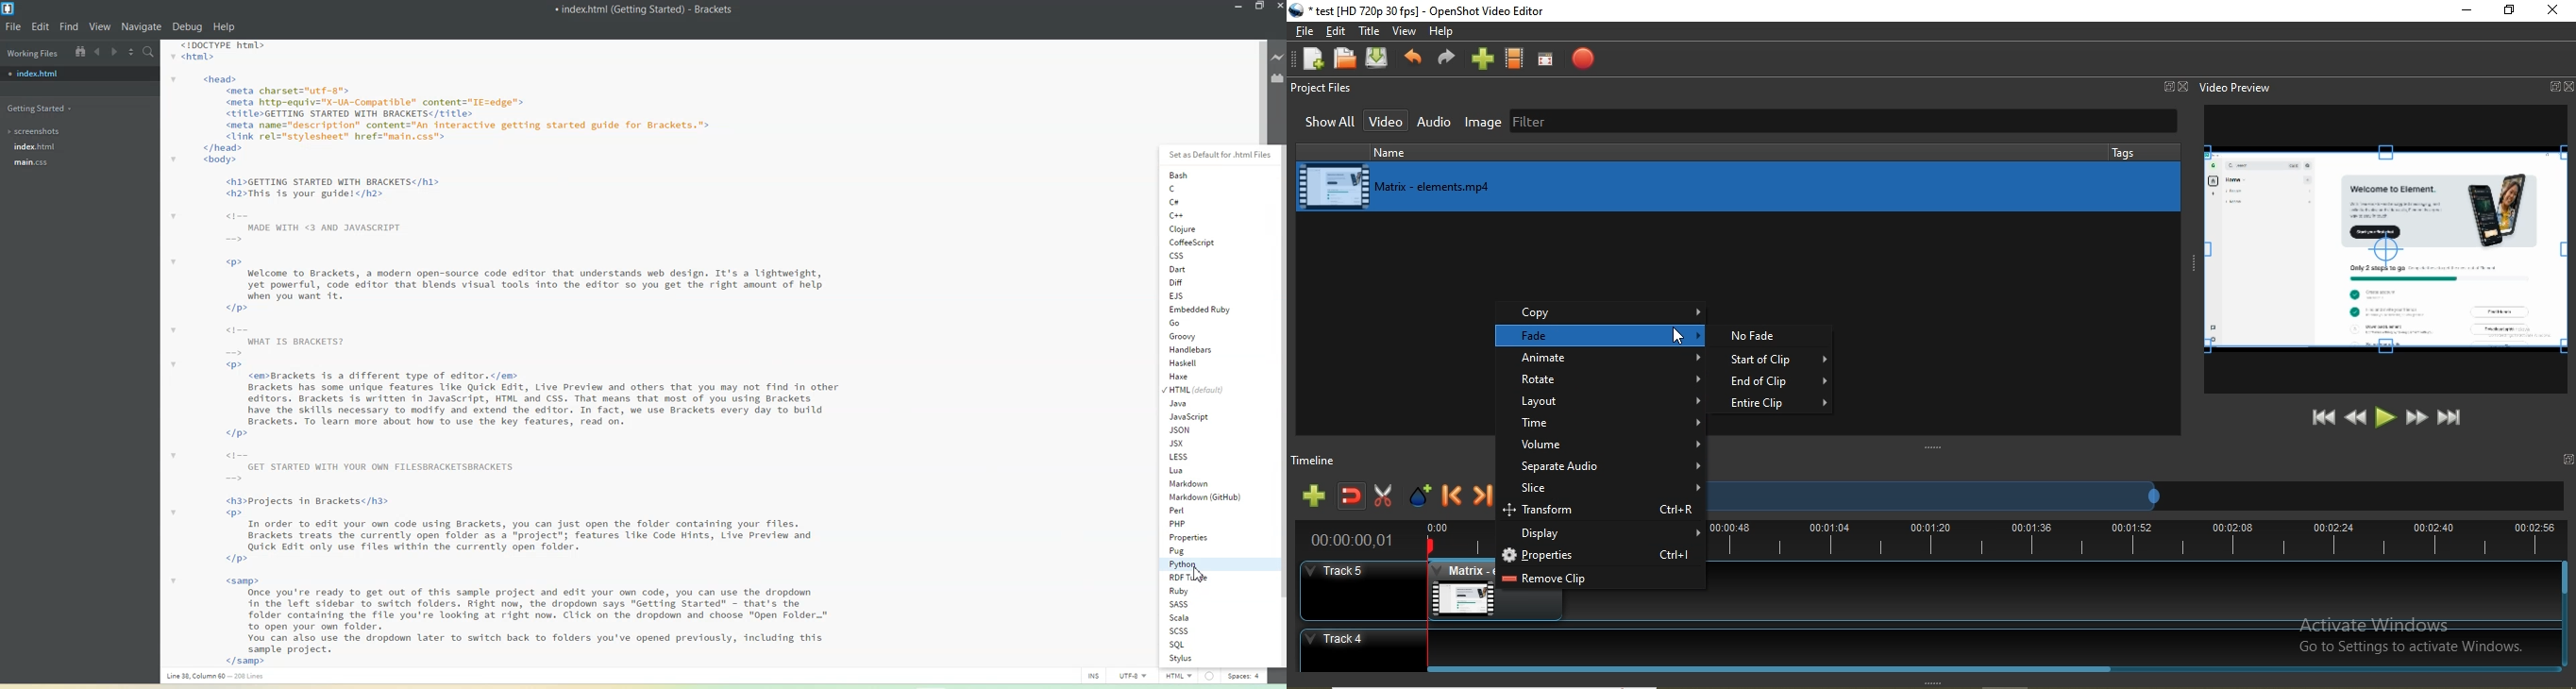 This screenshot has height=700, width=2576. Describe the element at coordinates (1179, 675) in the screenshot. I see `HTML` at that location.